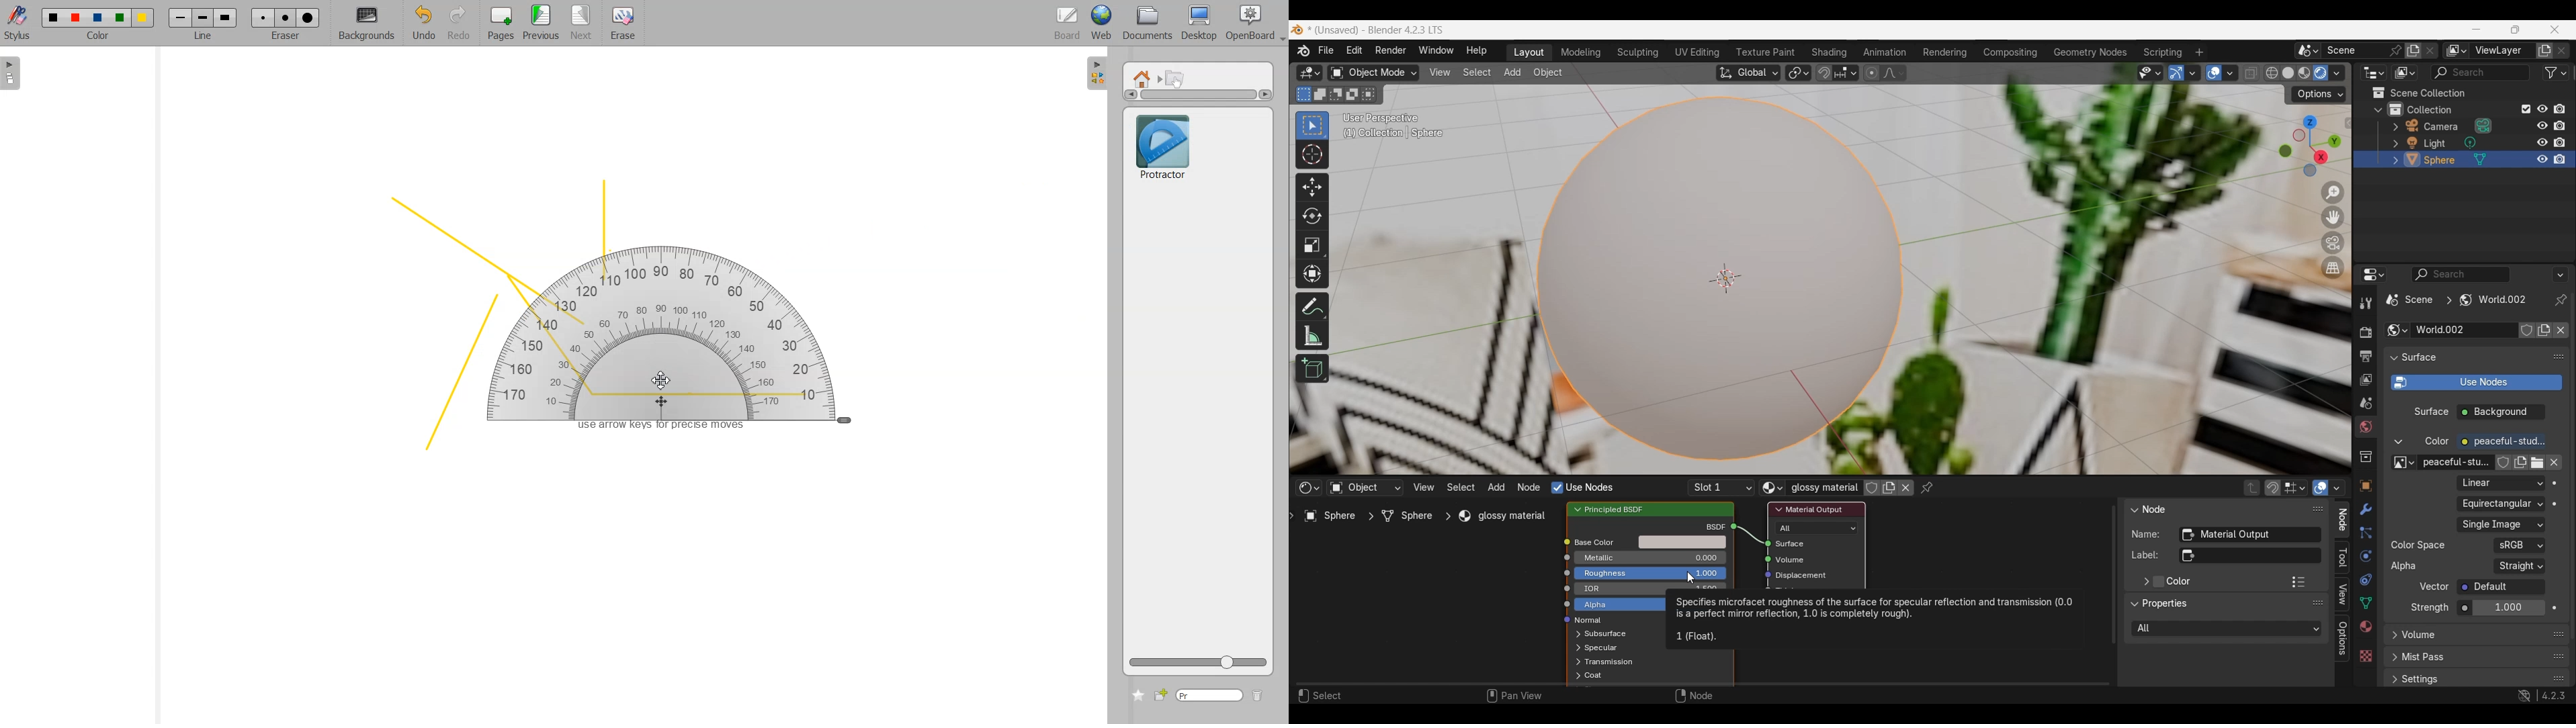 The width and height of the screenshot is (2576, 728). I want to click on Renderer and viewport shading types to use the shader for, so click(1817, 528).